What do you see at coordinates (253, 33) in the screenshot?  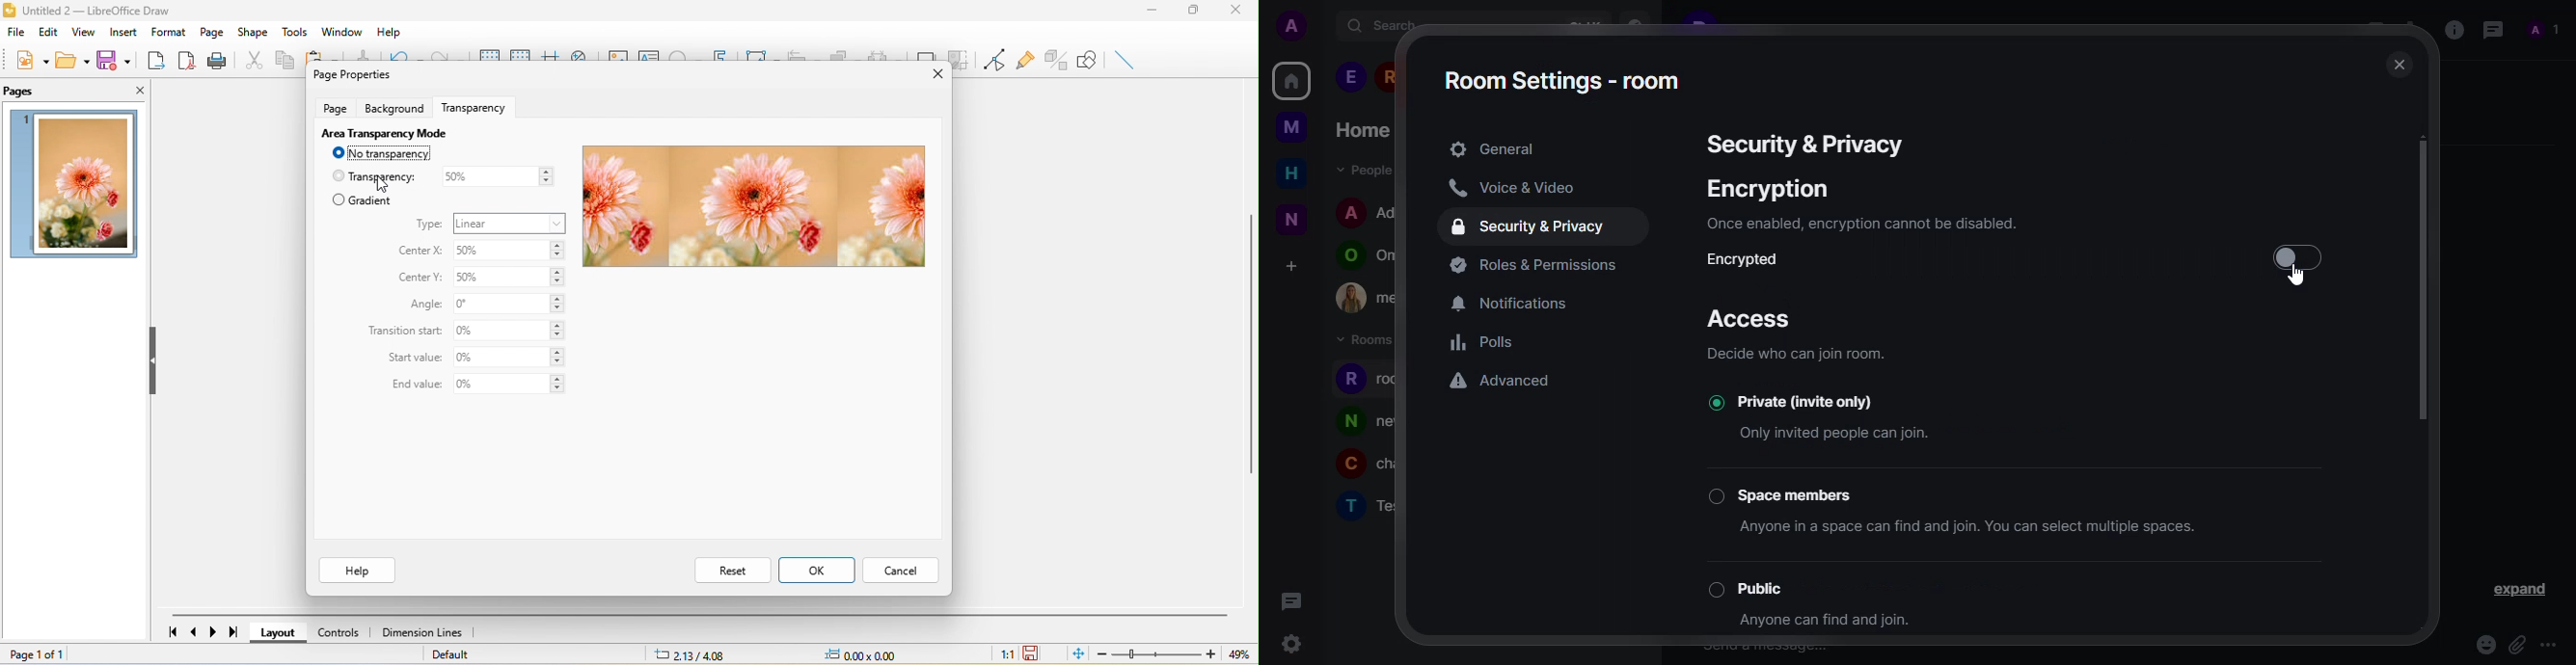 I see `shape` at bounding box center [253, 33].